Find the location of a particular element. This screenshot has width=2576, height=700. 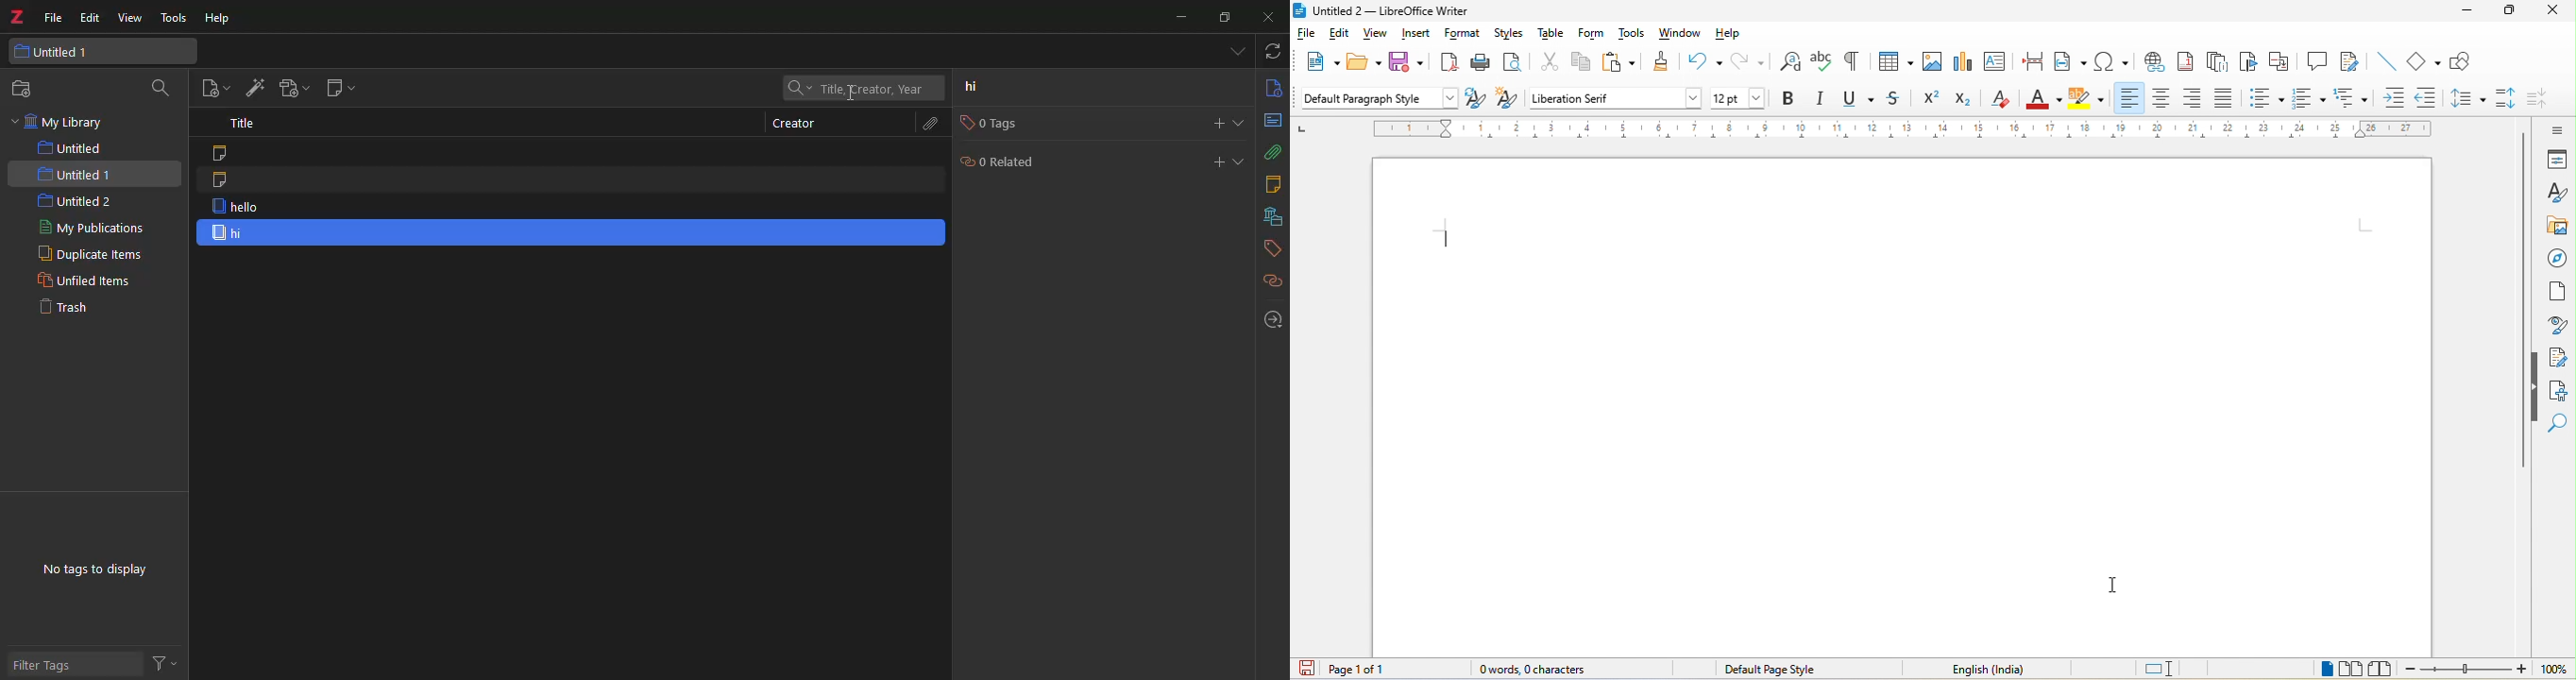

hyperlink is located at coordinates (2153, 64).